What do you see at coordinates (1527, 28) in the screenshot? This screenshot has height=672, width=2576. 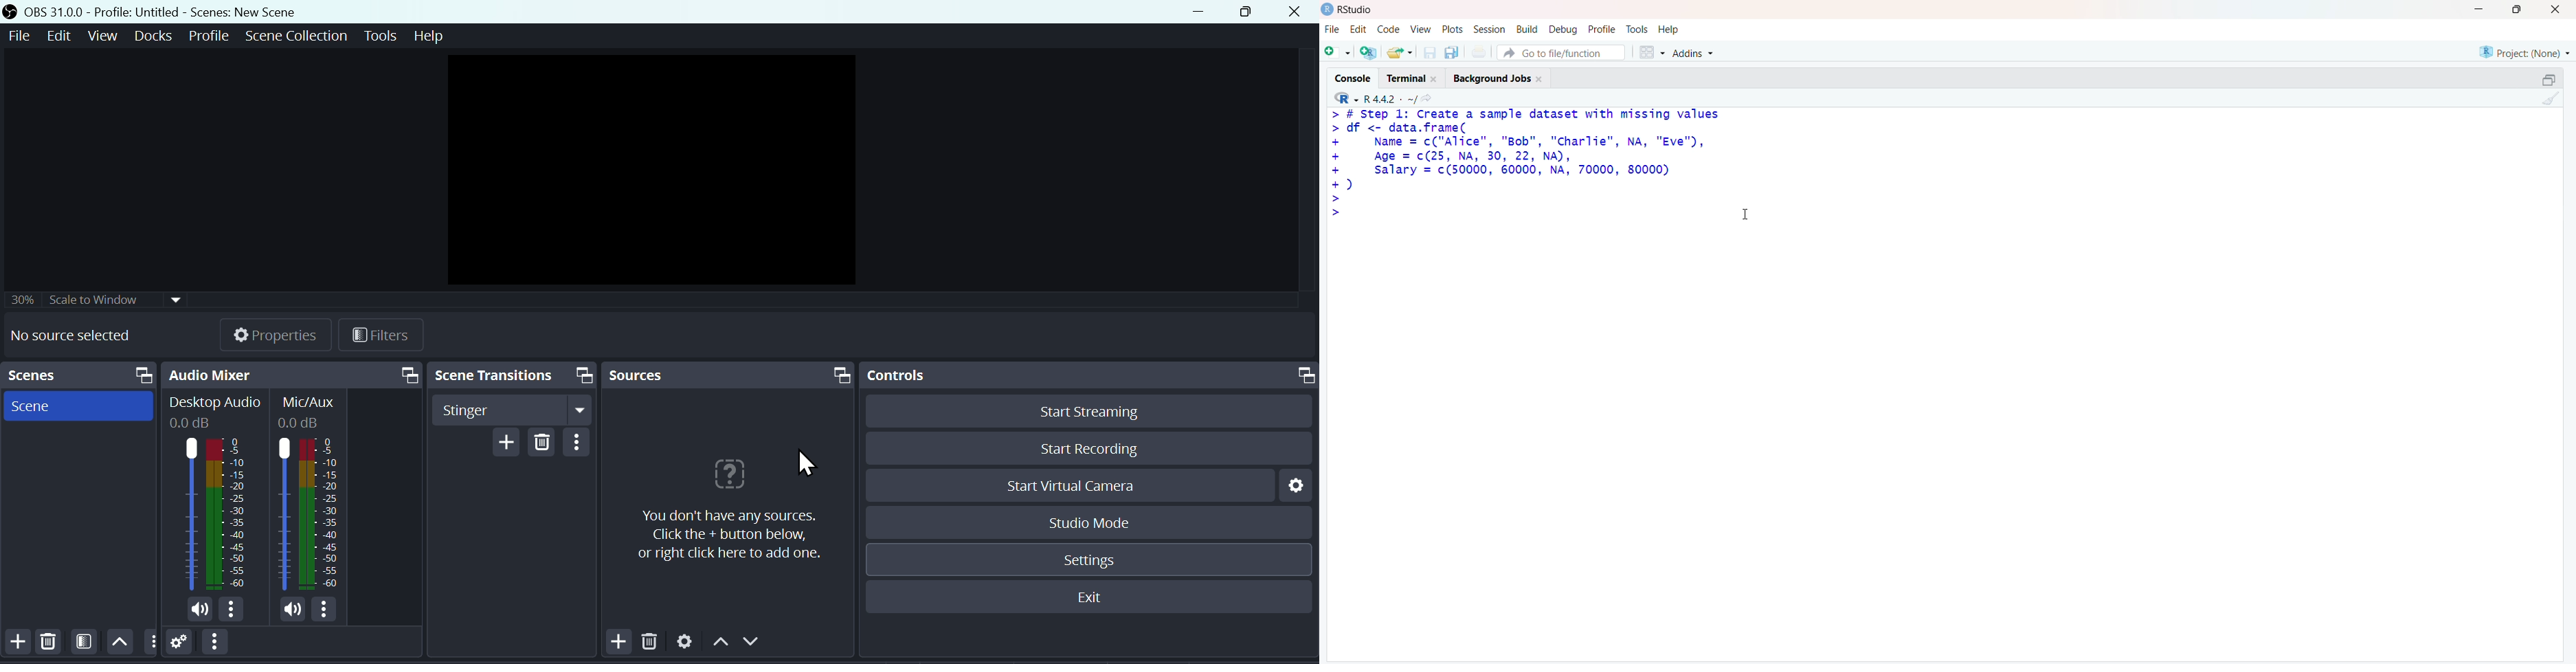 I see `Build` at bounding box center [1527, 28].